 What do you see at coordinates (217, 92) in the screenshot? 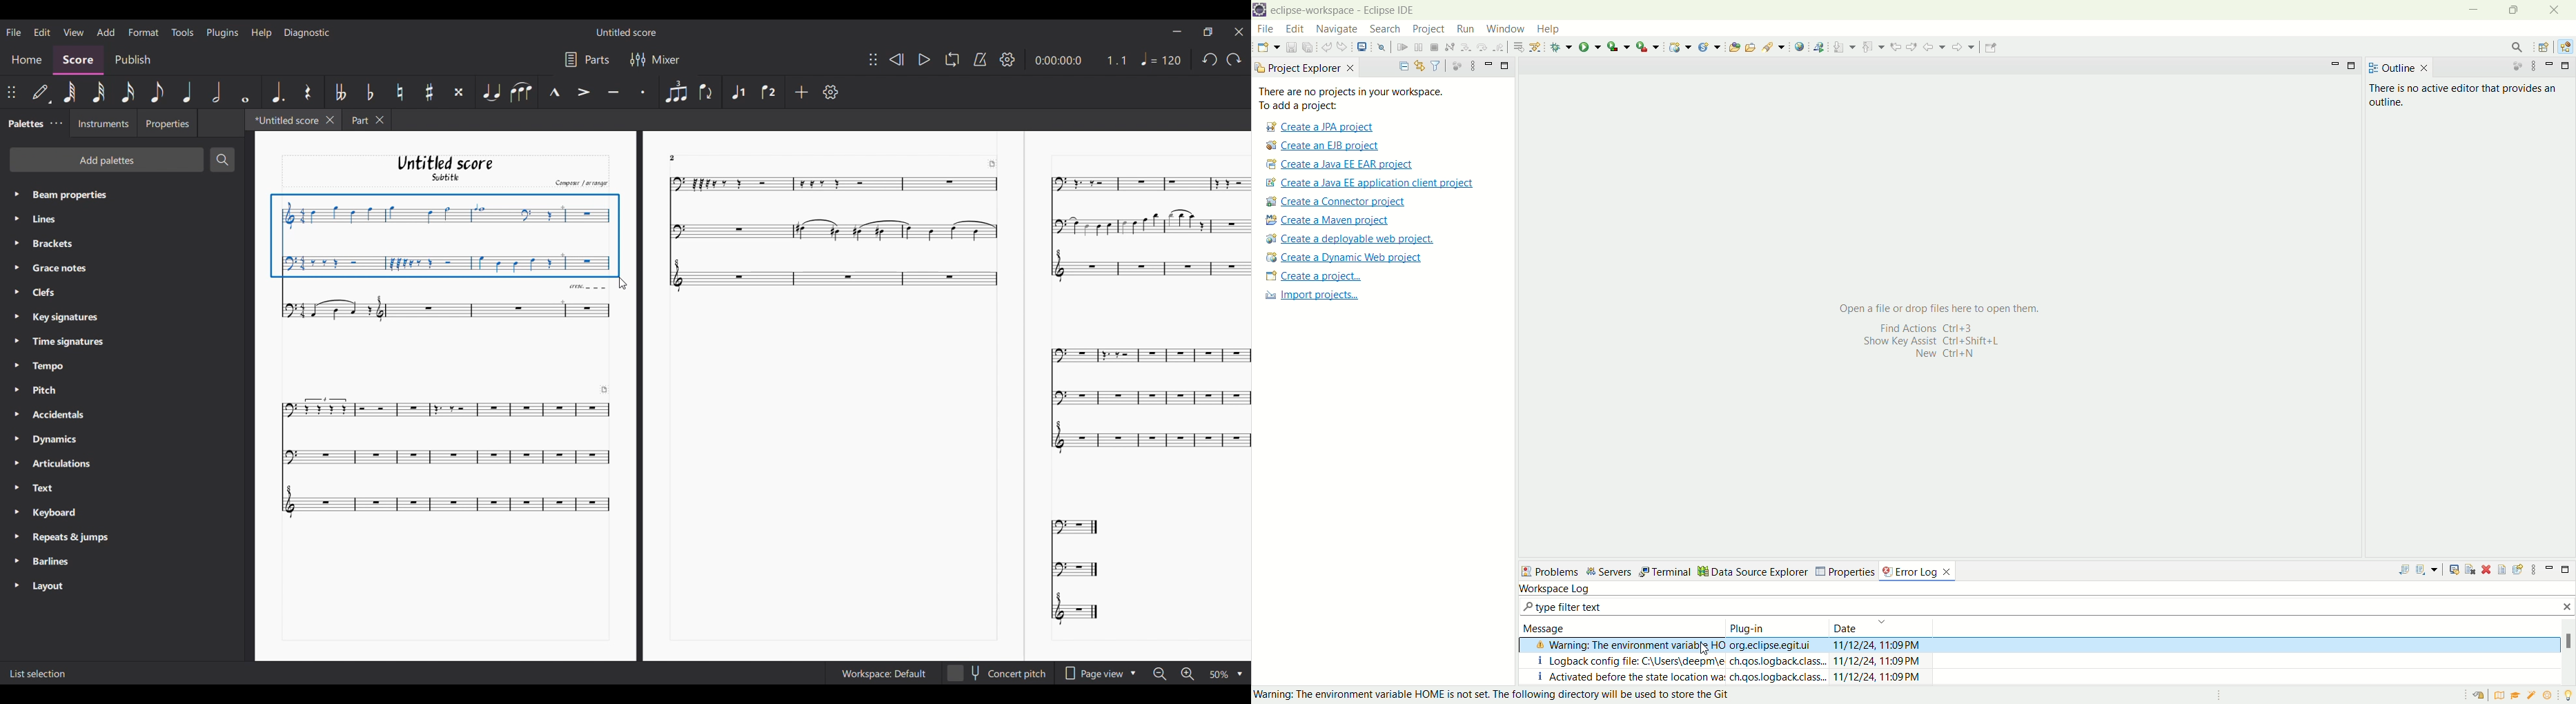
I see `Half note` at bounding box center [217, 92].